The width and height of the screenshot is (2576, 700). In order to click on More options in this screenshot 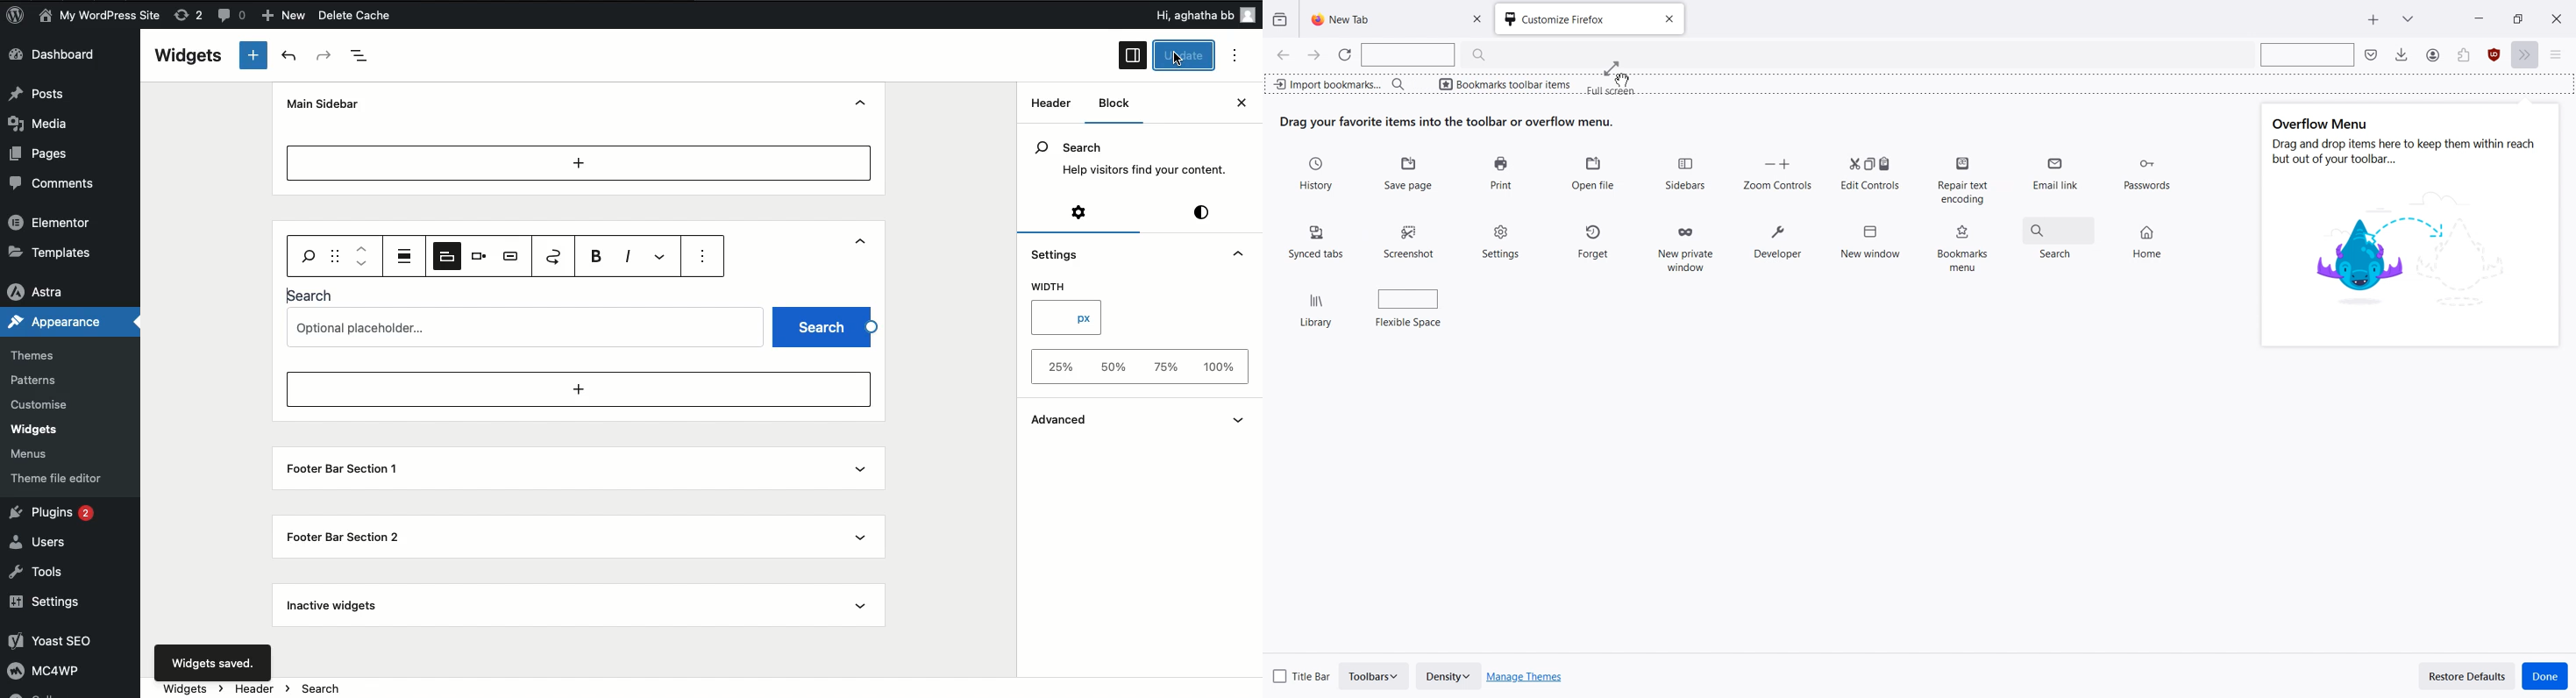, I will do `click(663, 256)`.